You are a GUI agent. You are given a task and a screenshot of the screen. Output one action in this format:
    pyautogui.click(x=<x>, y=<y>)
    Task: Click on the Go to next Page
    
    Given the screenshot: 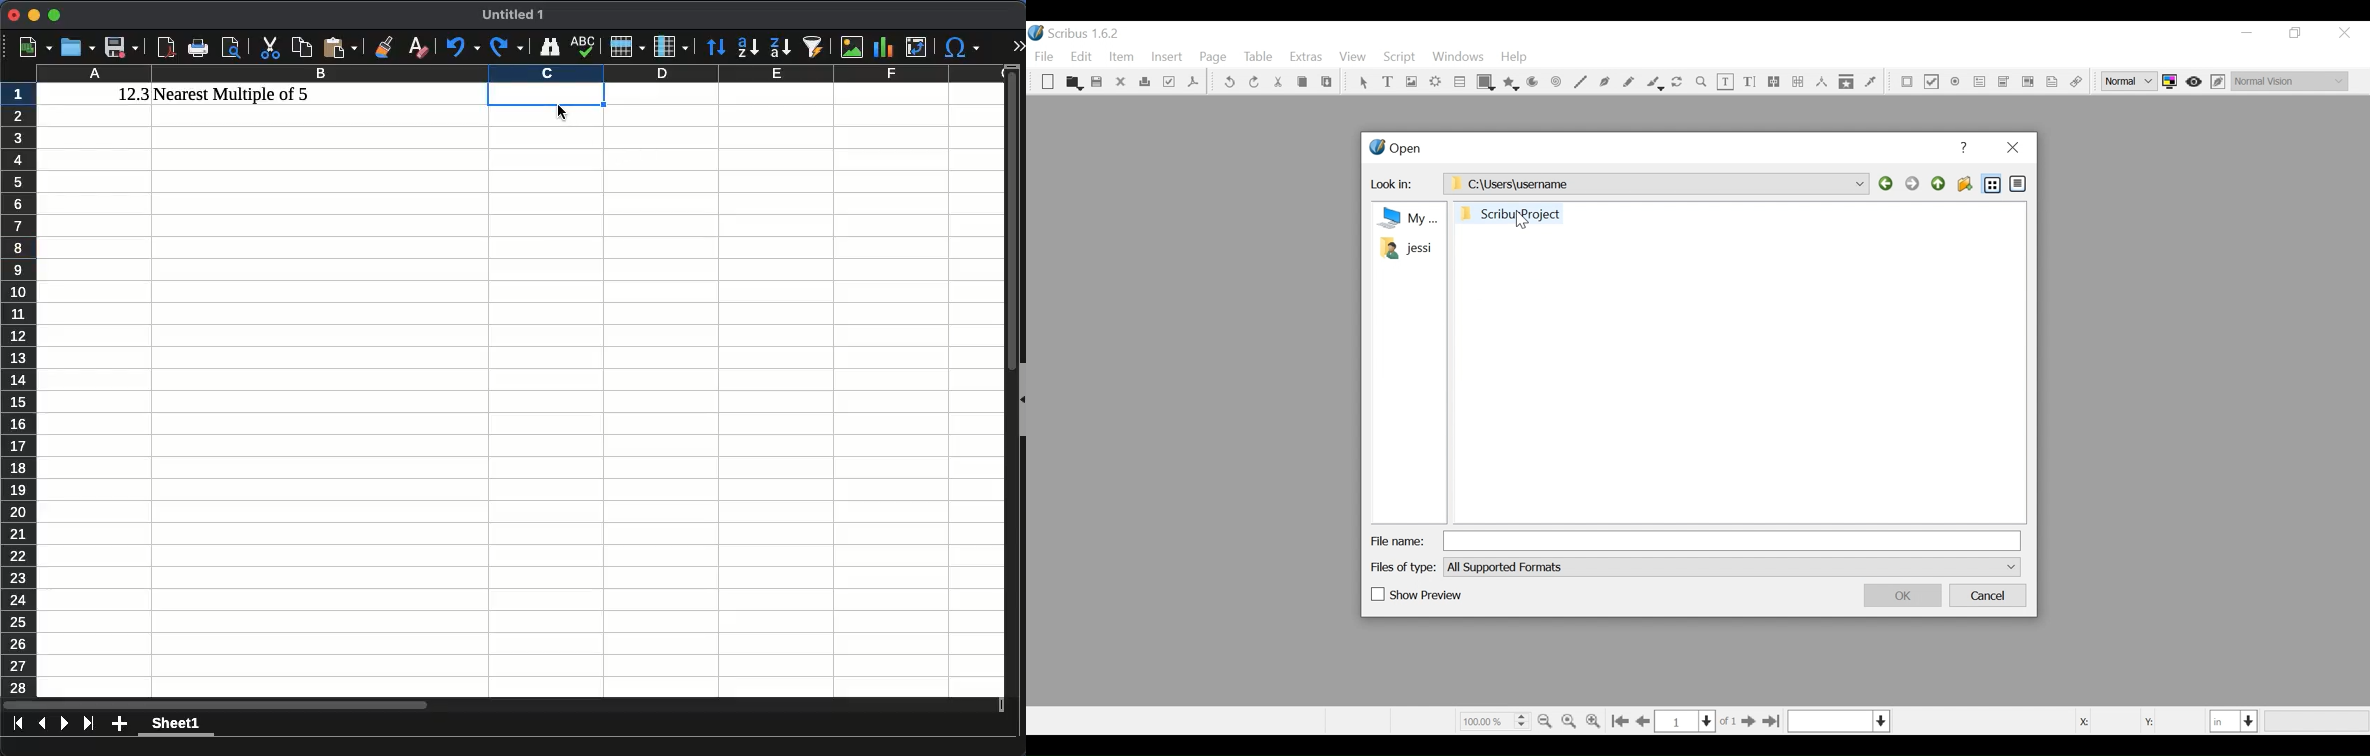 What is the action you would take?
    pyautogui.click(x=1746, y=722)
    